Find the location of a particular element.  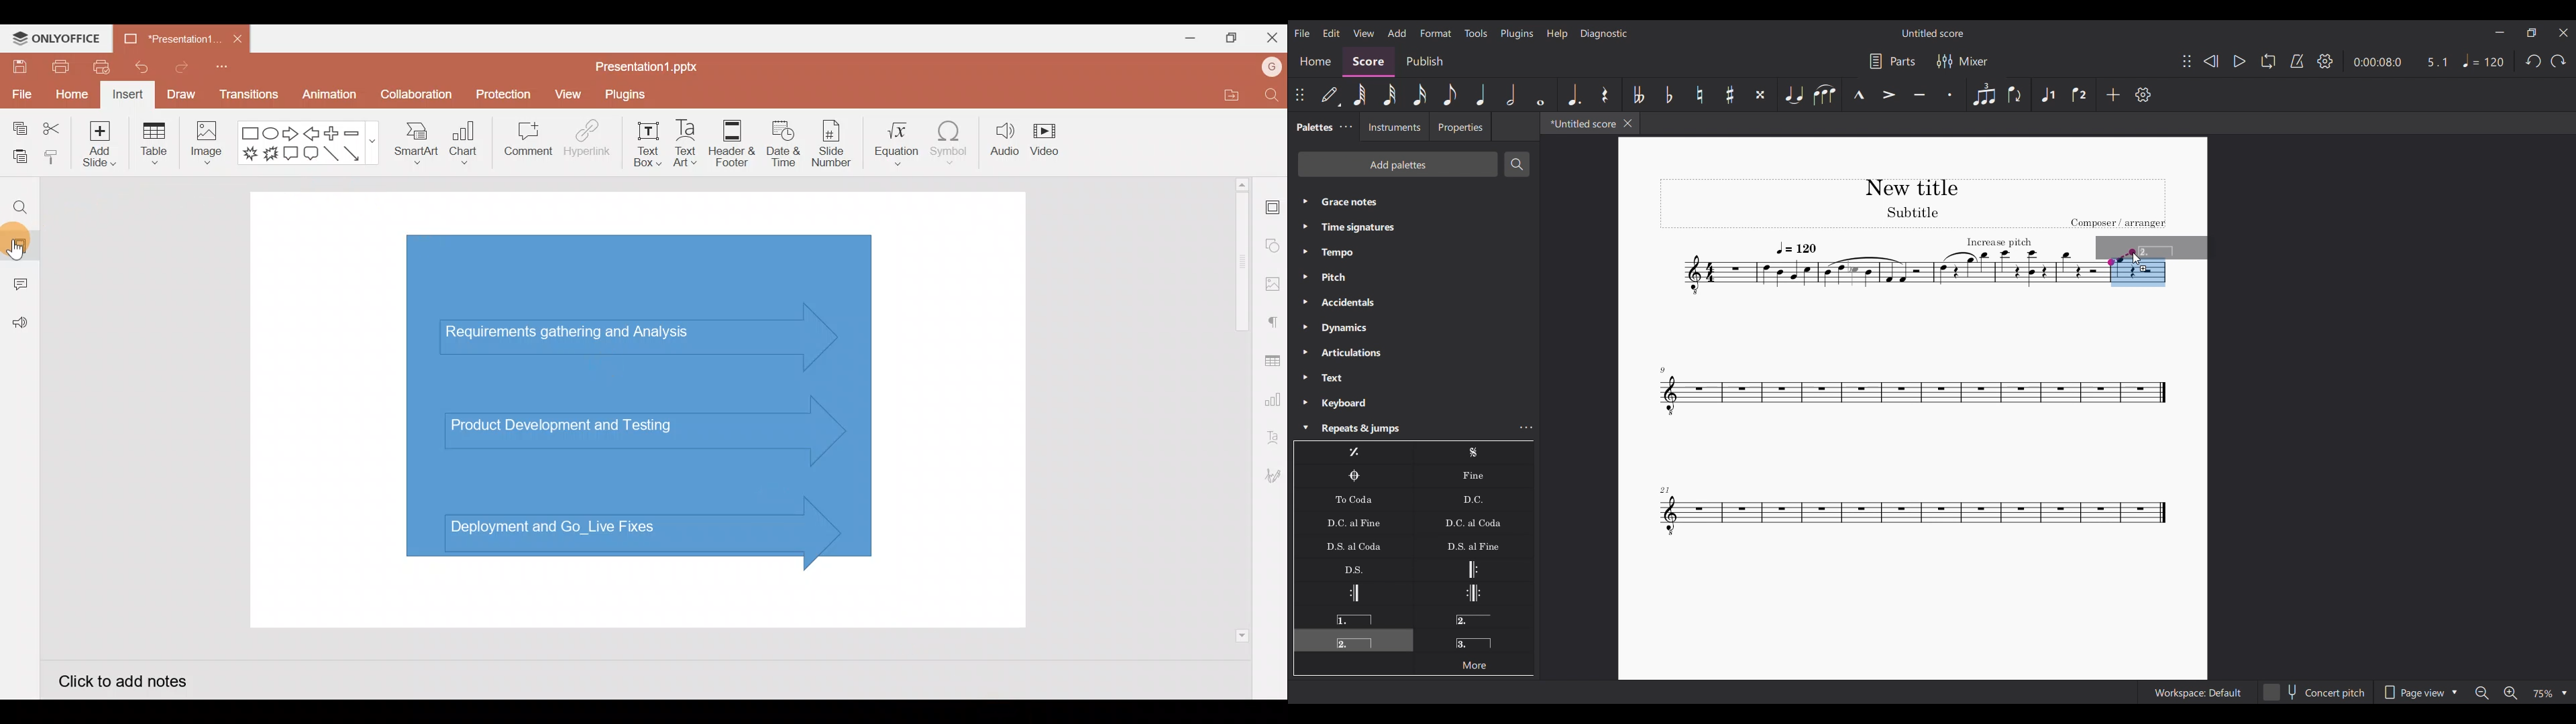

Paste is located at coordinates (17, 154).